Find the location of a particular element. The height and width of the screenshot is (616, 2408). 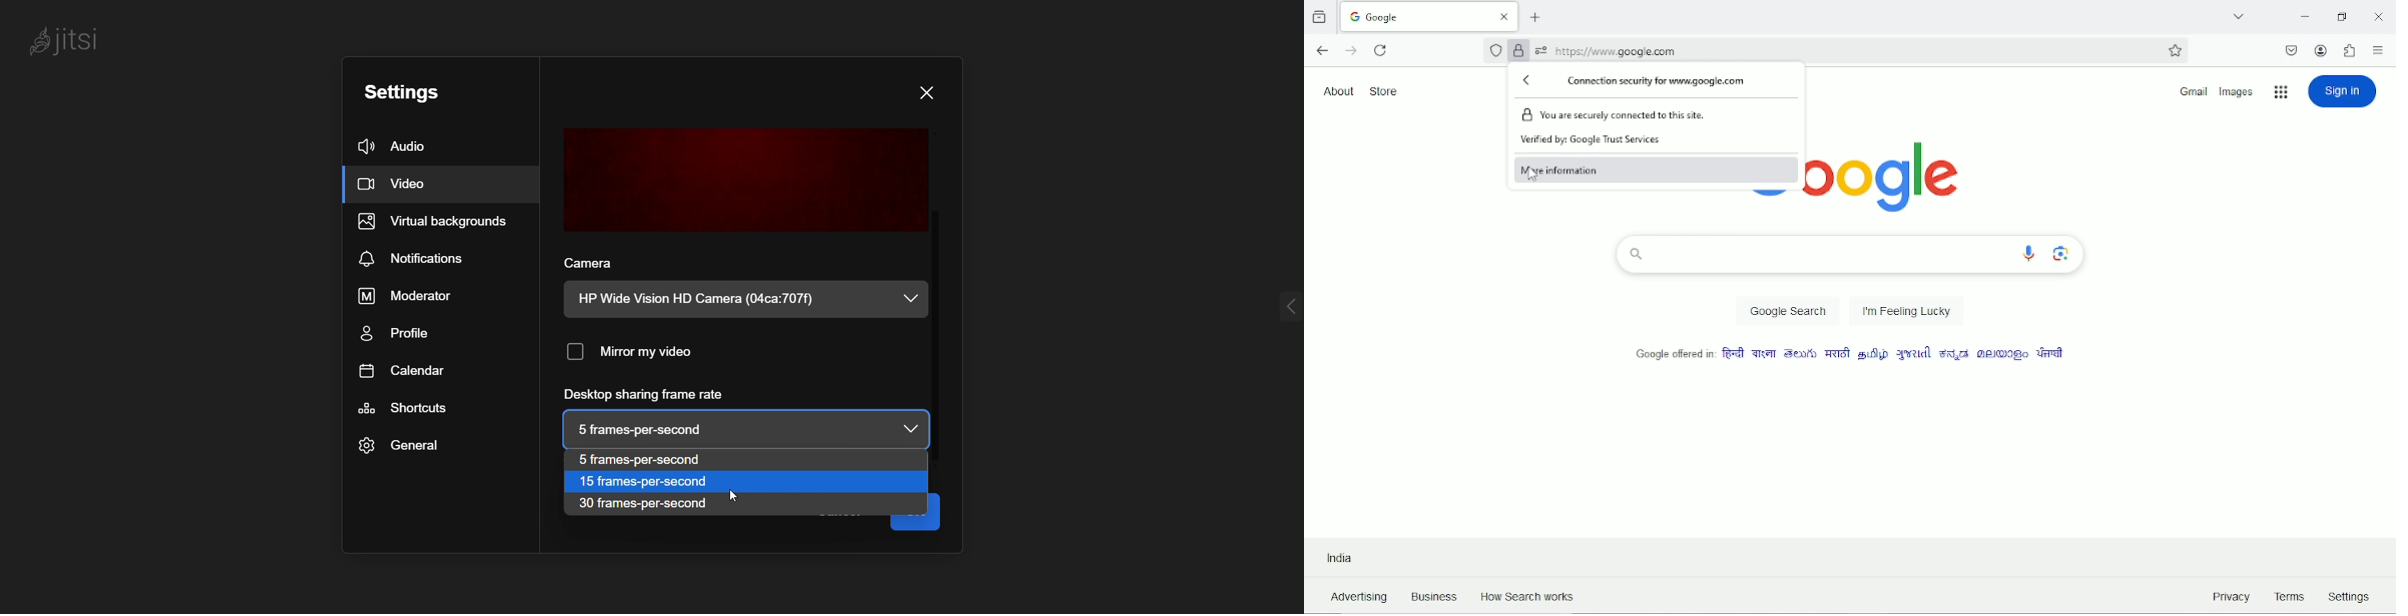

India is located at coordinates (1339, 560).